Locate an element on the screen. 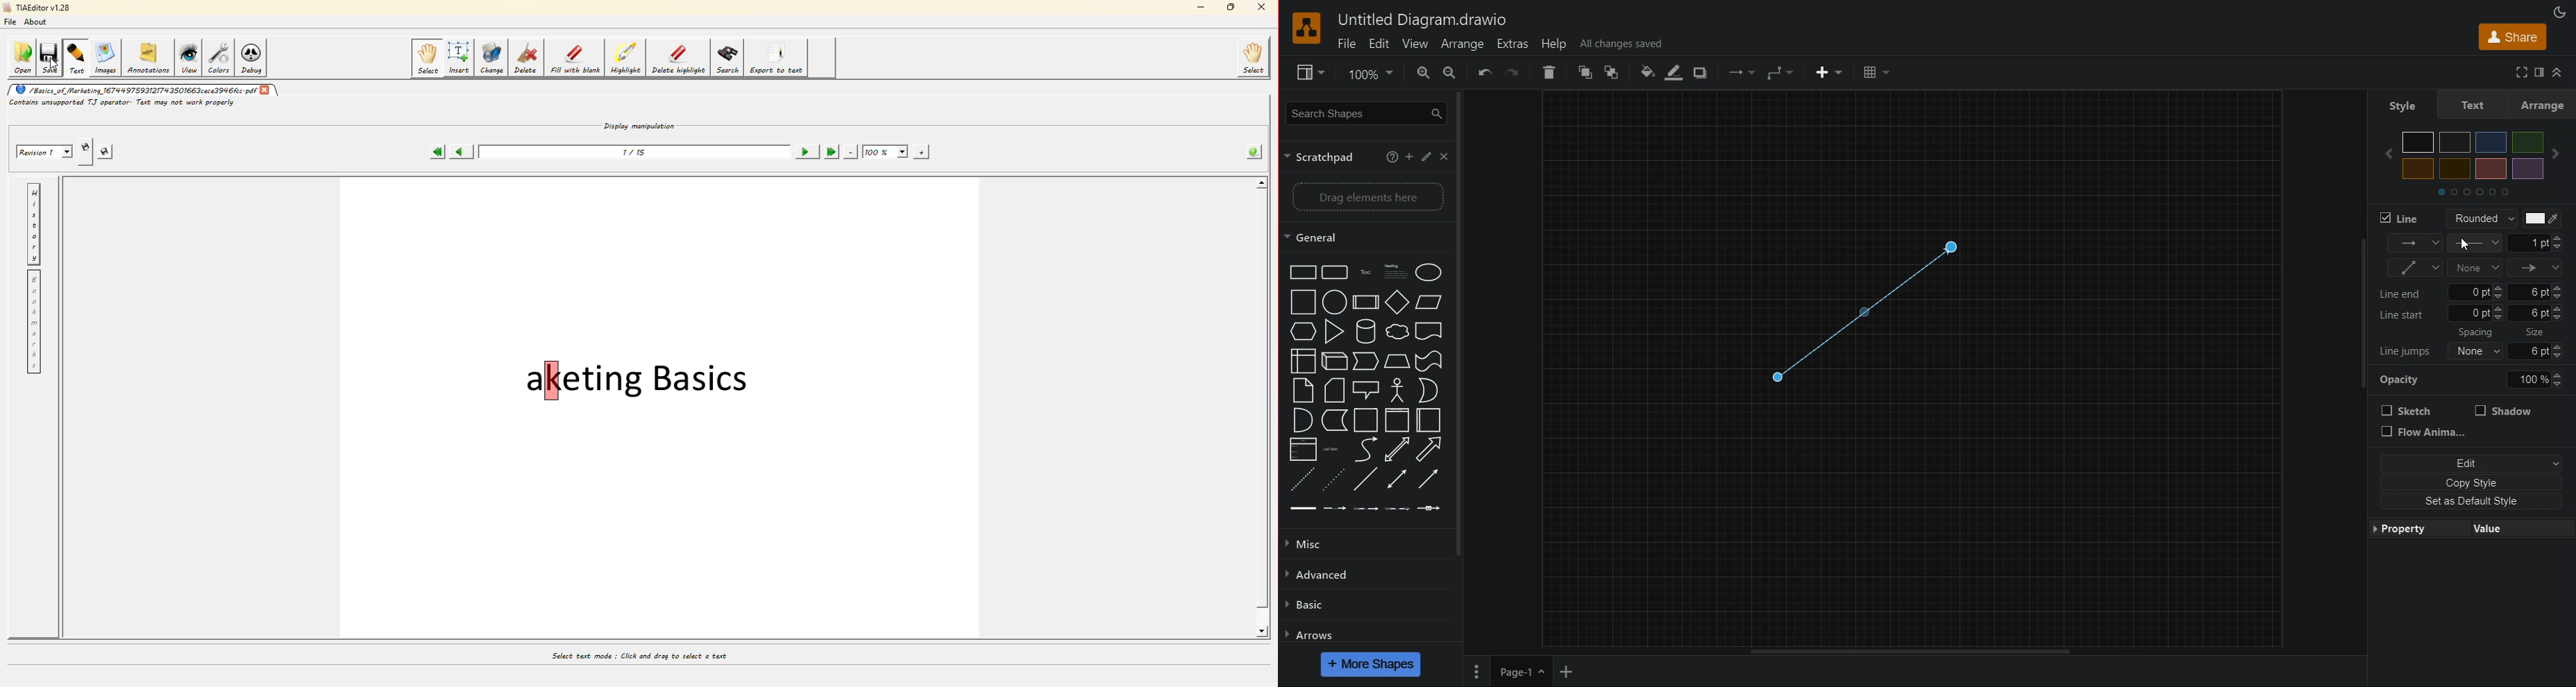  Help is located at coordinates (1392, 154).